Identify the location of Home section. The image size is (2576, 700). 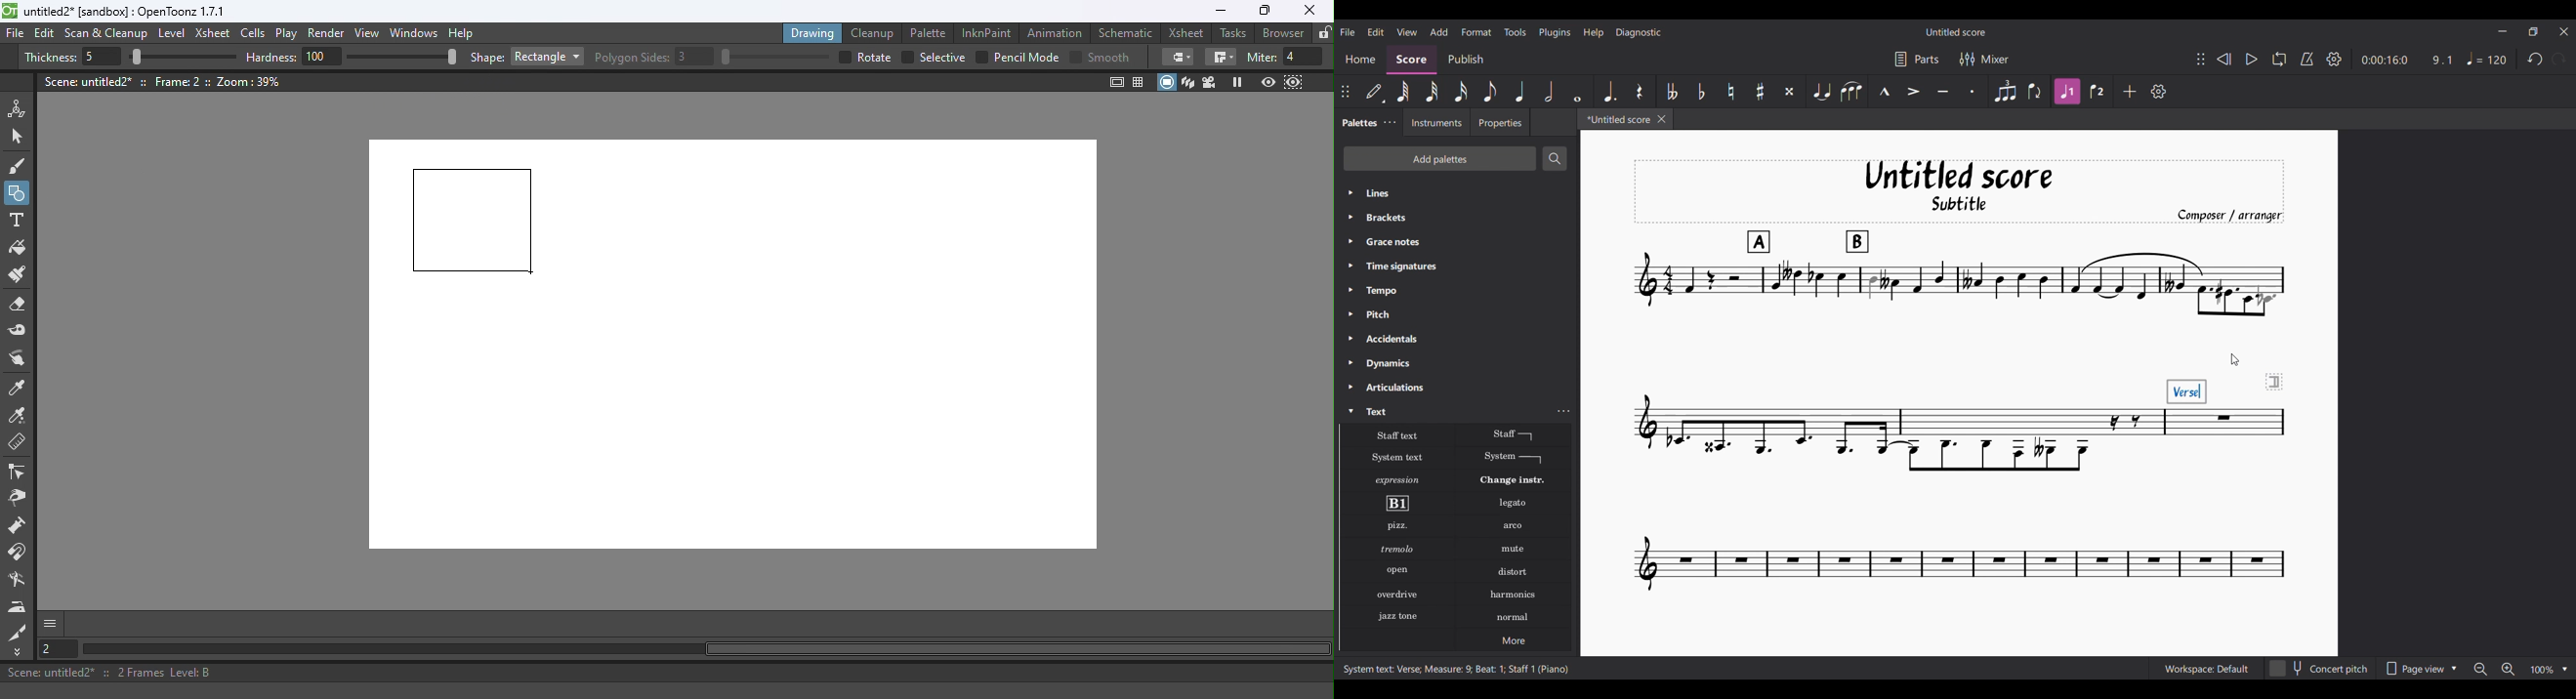
(1360, 60).